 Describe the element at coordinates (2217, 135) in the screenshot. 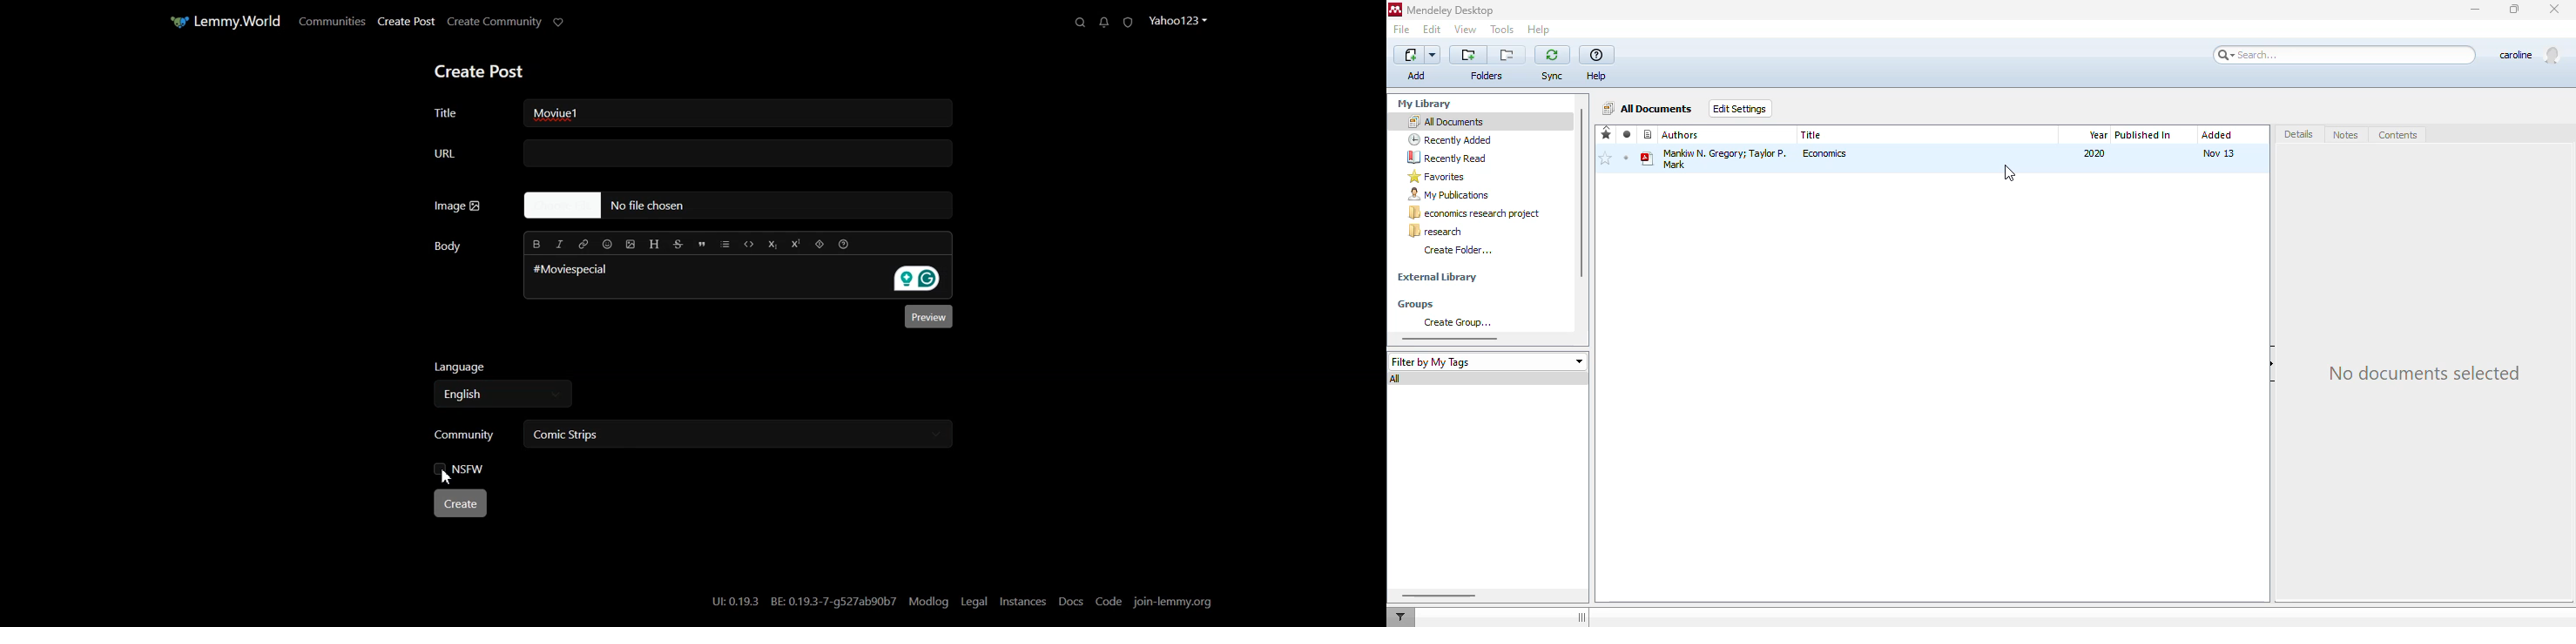

I see `added` at that location.